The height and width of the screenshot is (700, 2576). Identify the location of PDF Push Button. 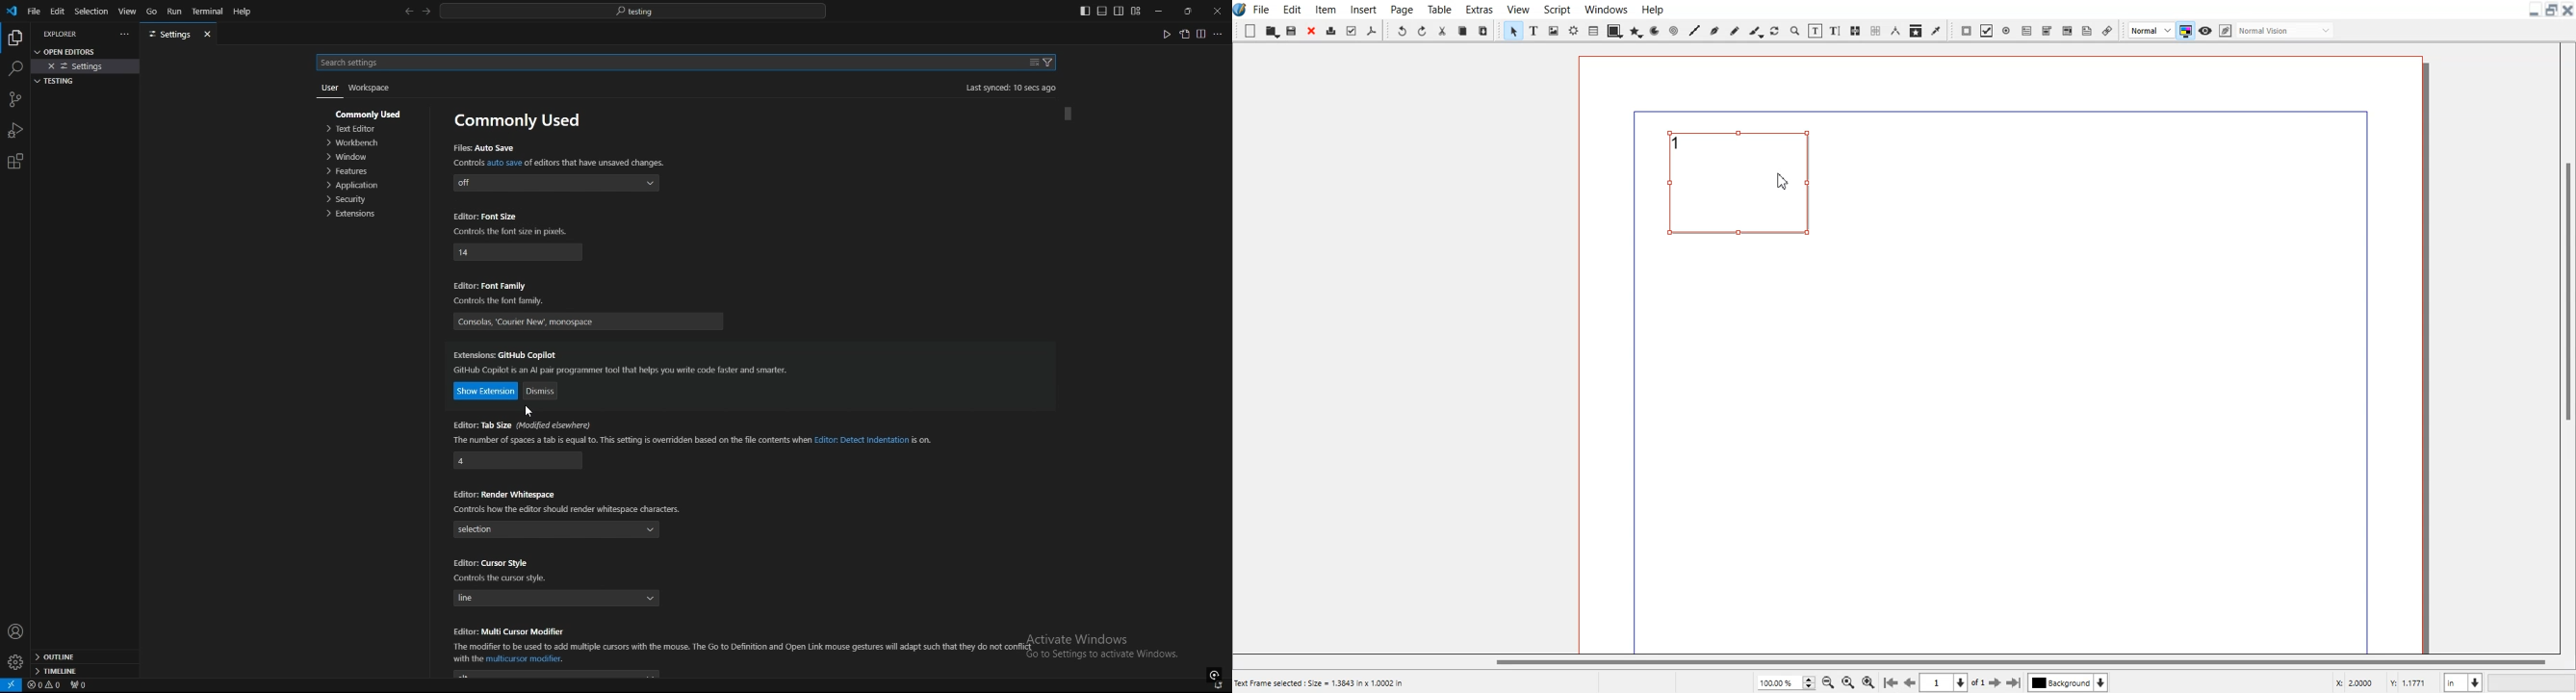
(1966, 31).